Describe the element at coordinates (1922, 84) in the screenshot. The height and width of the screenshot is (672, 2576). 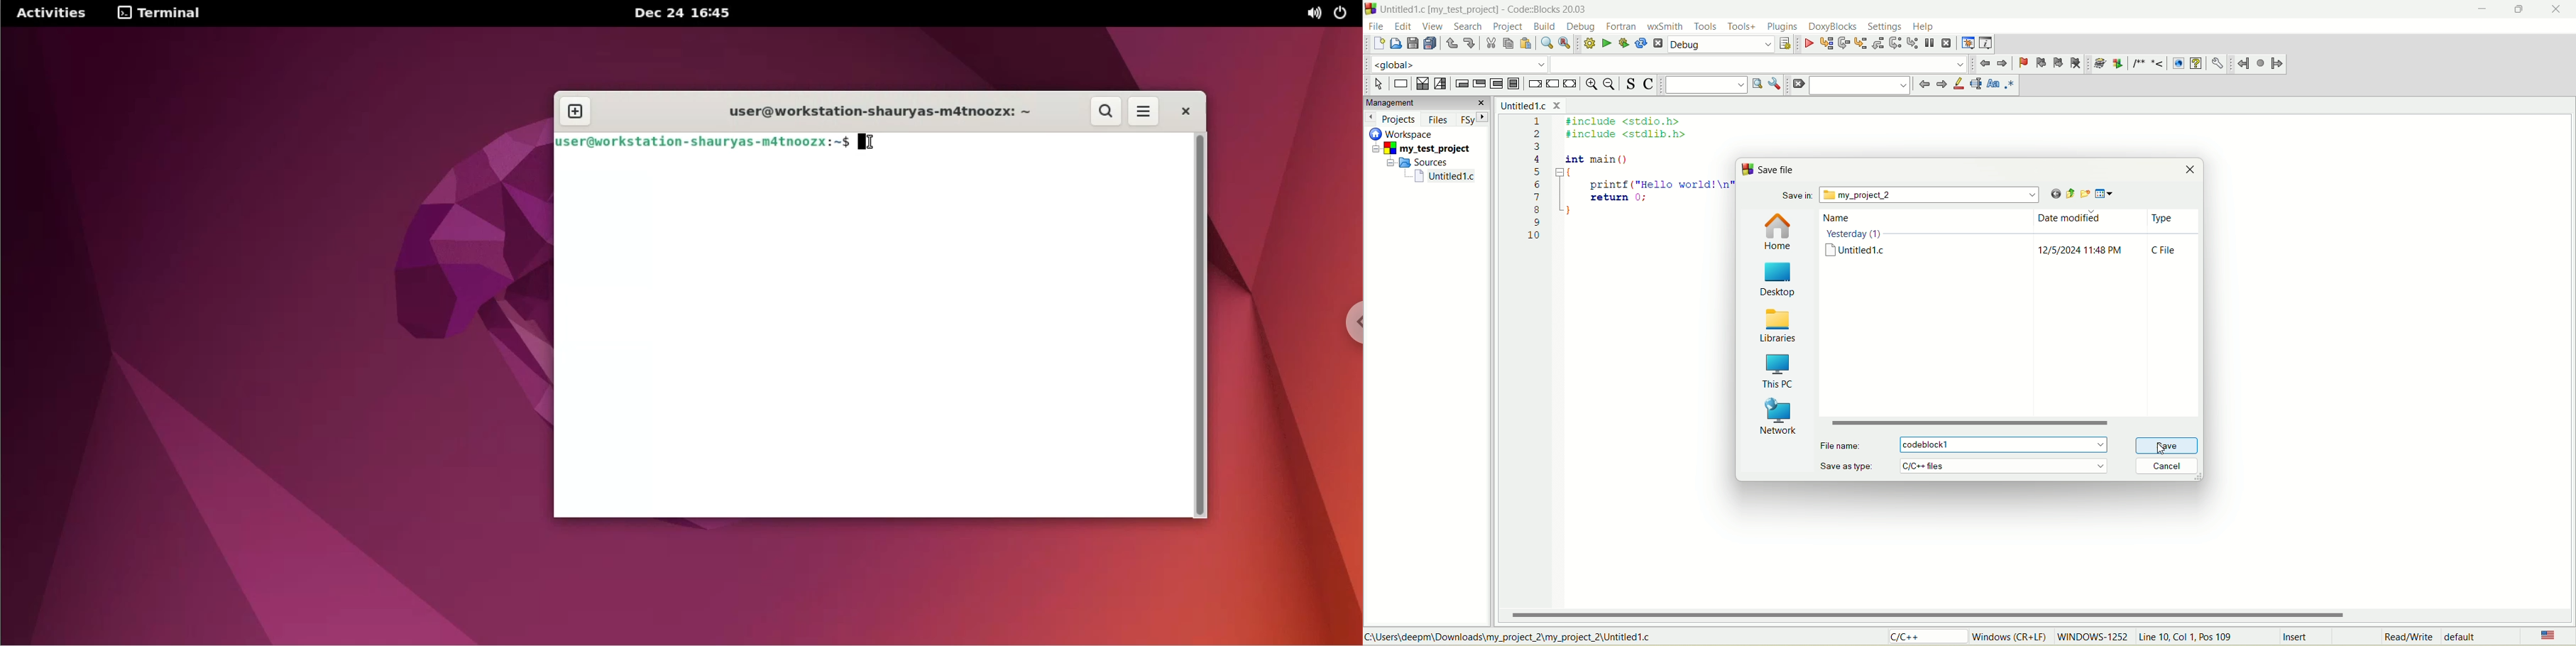
I see `jump back` at that location.